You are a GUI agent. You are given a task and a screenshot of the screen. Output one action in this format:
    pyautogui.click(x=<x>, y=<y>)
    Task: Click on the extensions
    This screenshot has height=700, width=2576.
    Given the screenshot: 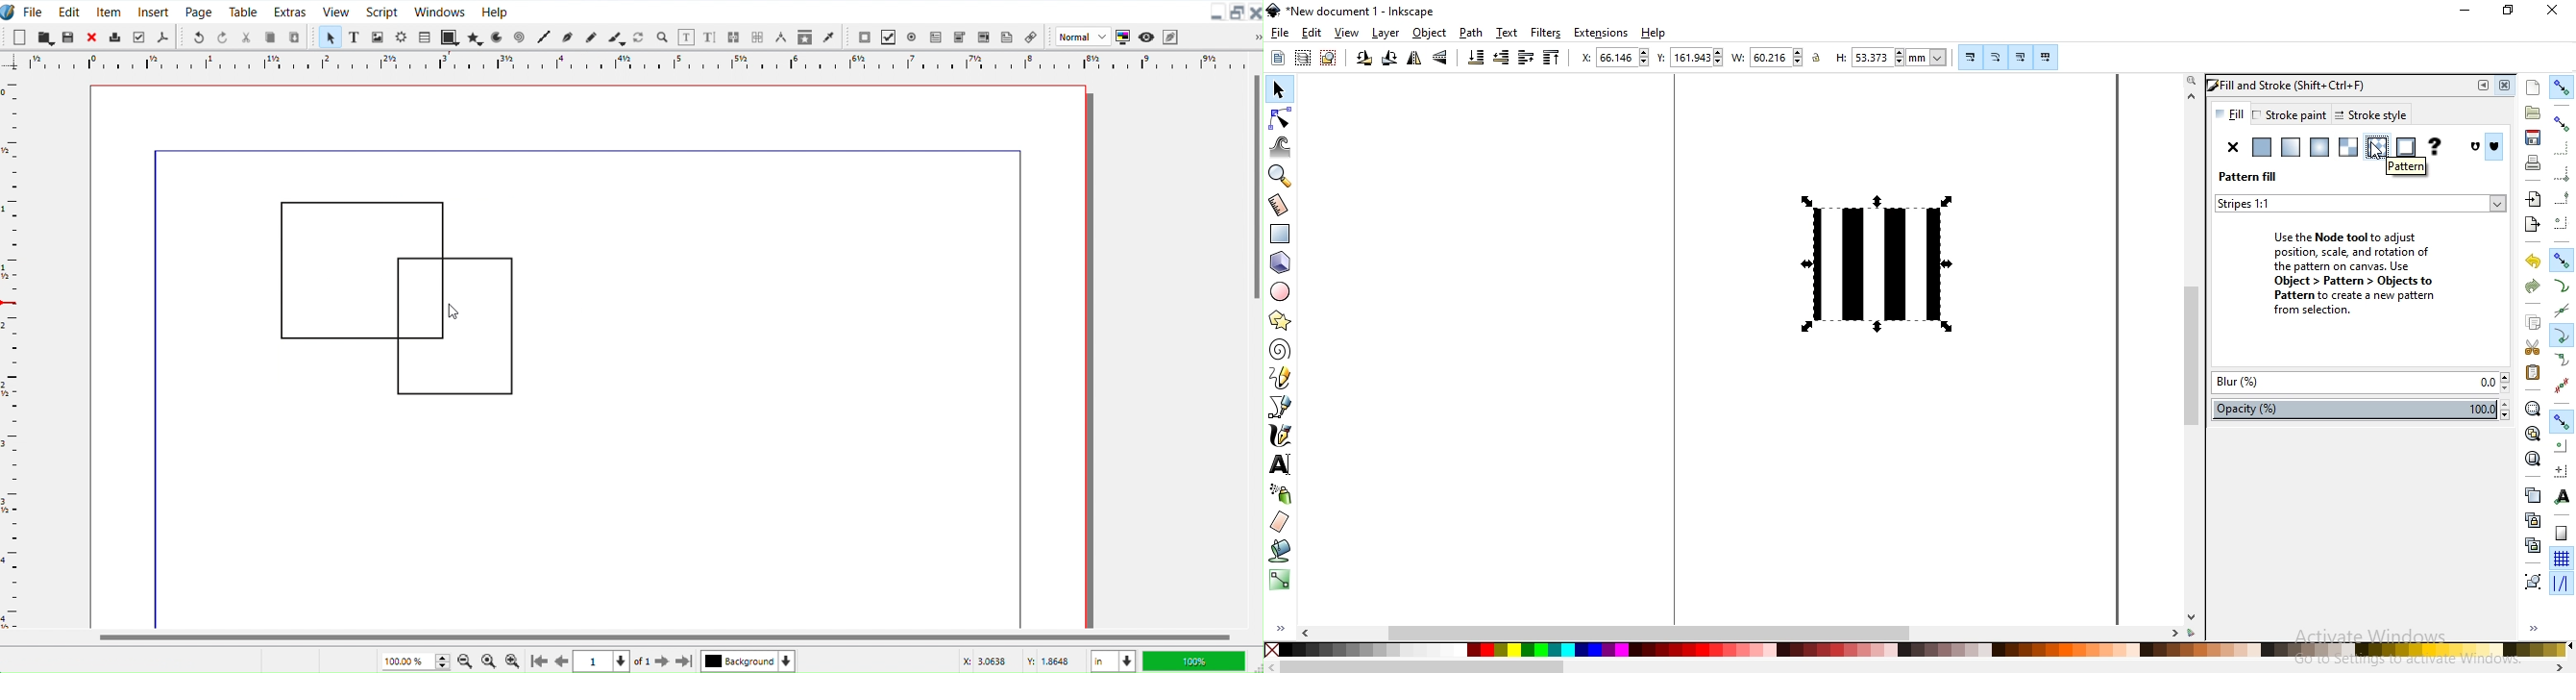 What is the action you would take?
    pyautogui.click(x=1604, y=32)
    